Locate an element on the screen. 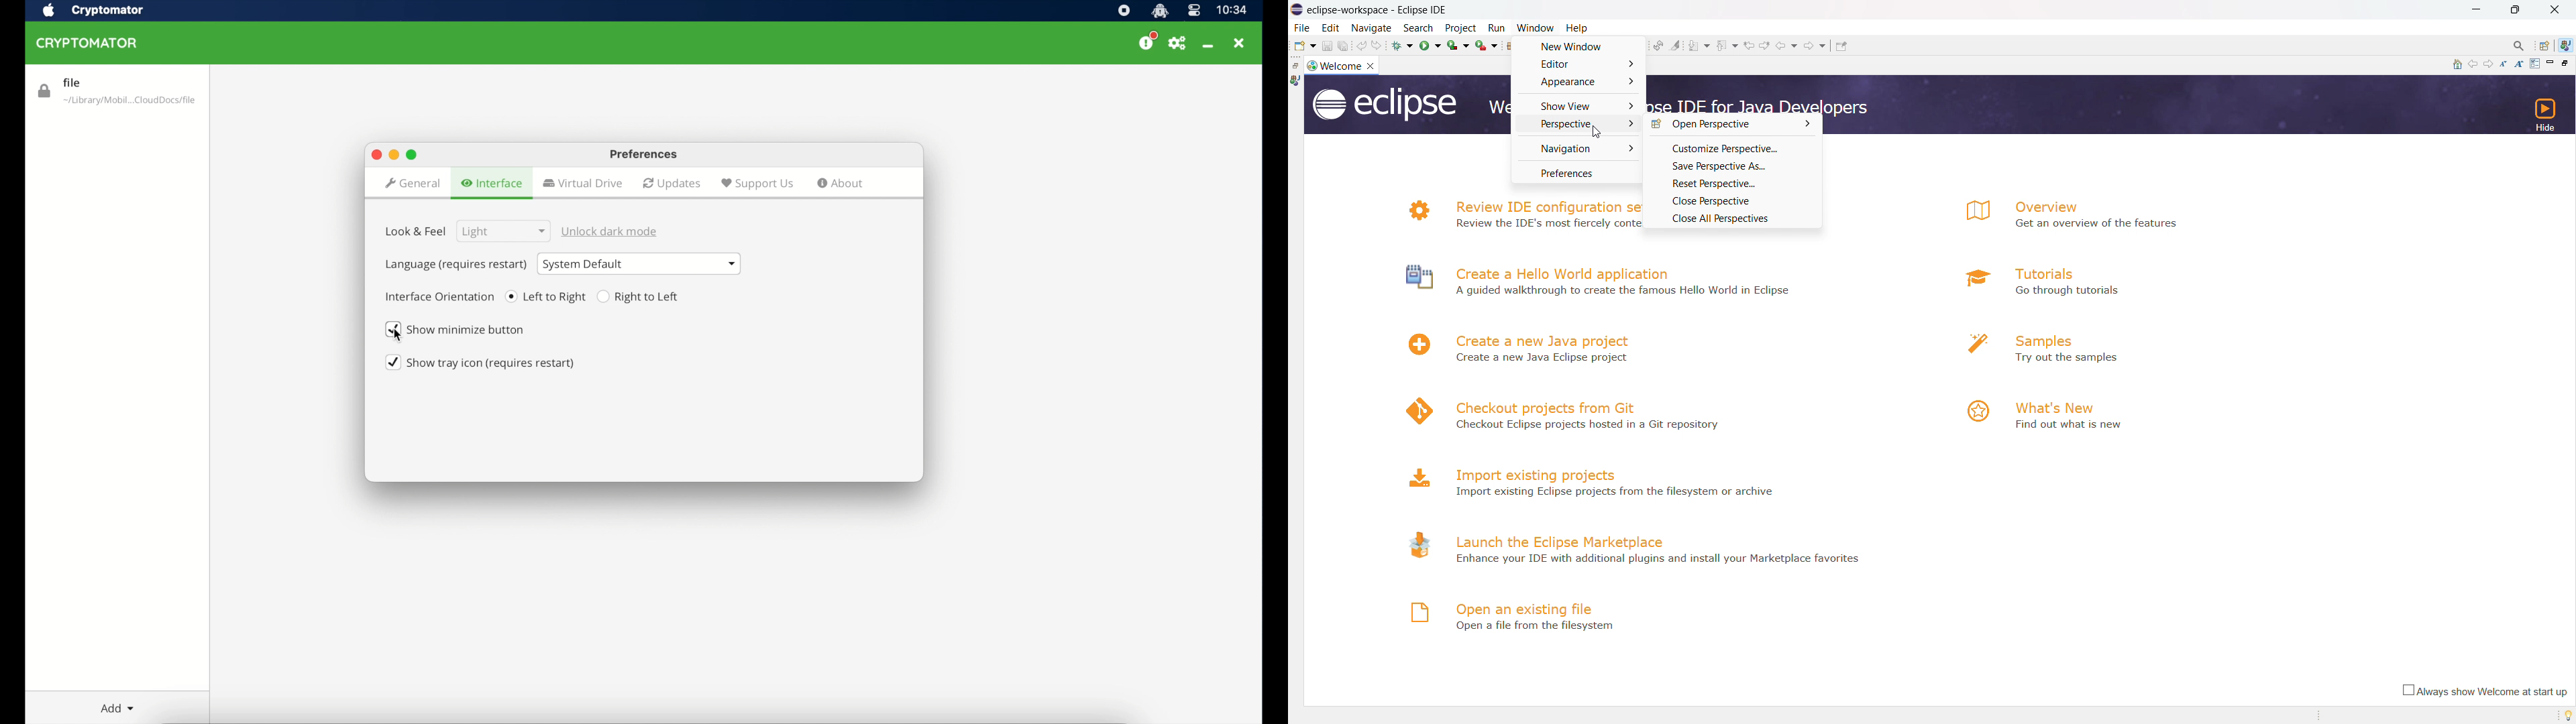 Image resolution: width=2576 pixels, height=728 pixels. save all is located at coordinates (1344, 46).